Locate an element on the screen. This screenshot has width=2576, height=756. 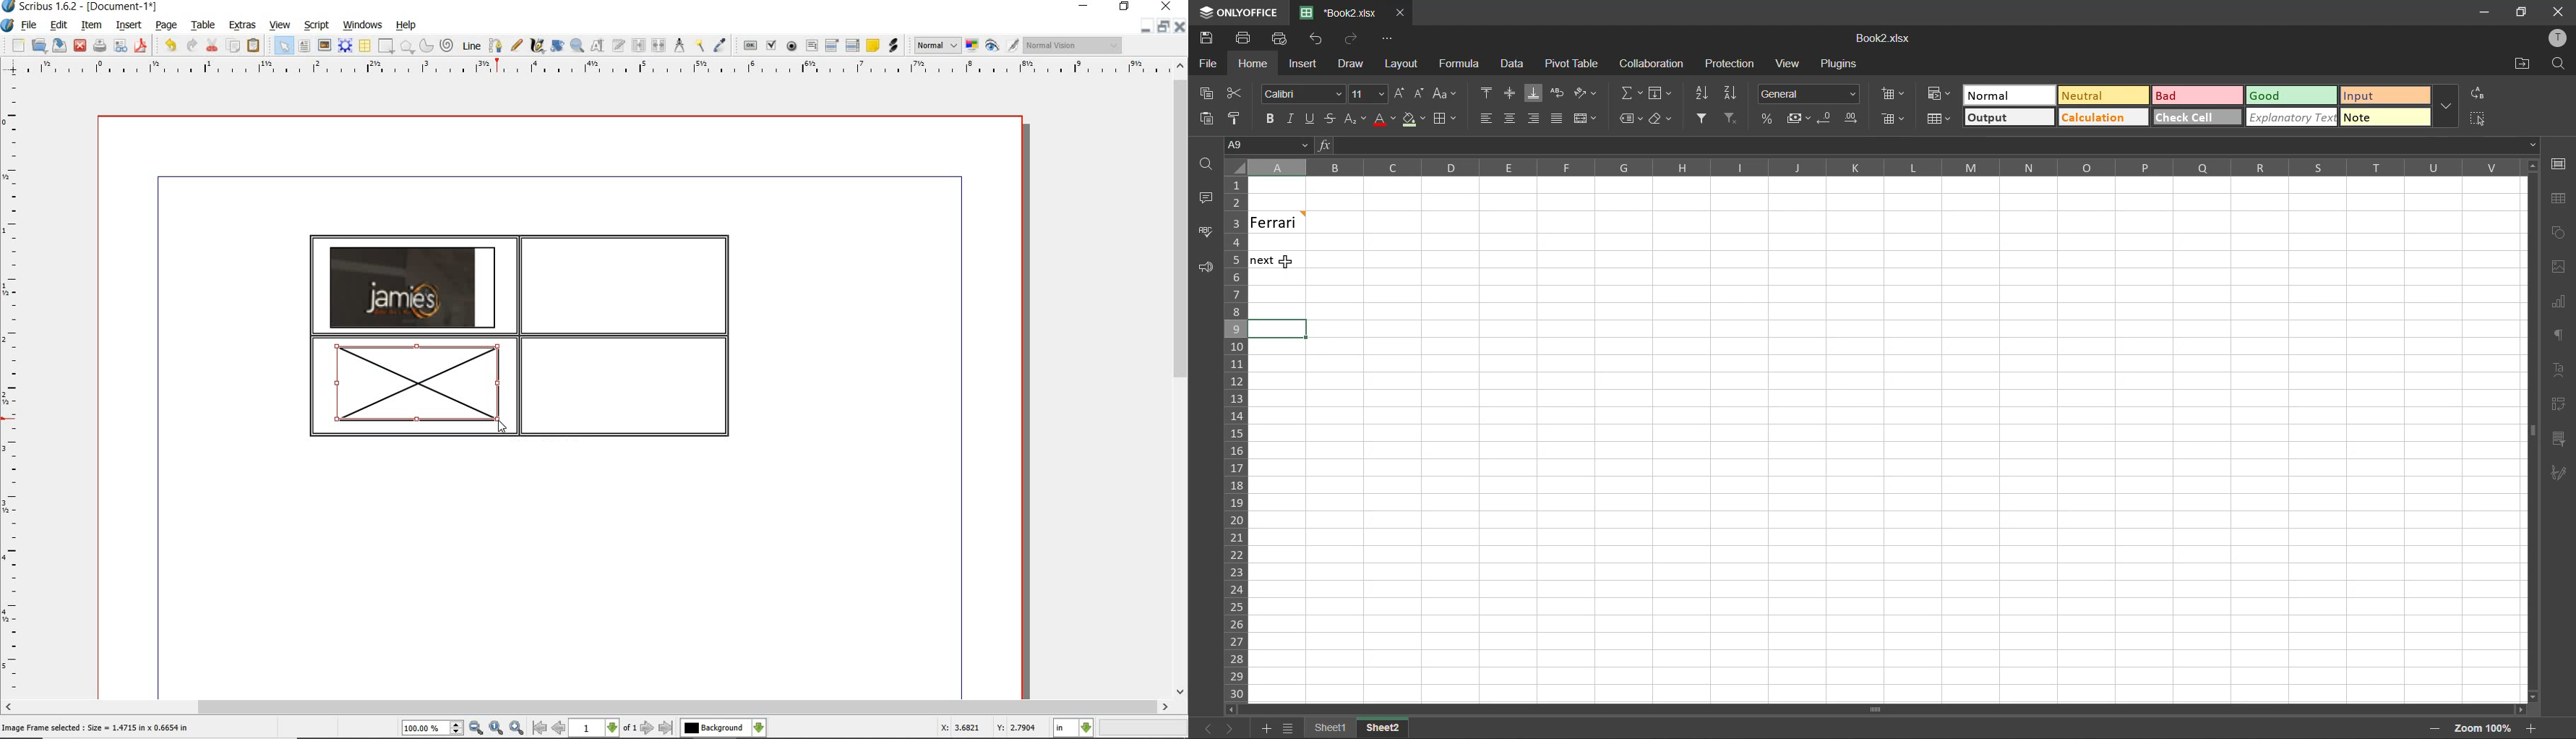
find is located at coordinates (2559, 63).